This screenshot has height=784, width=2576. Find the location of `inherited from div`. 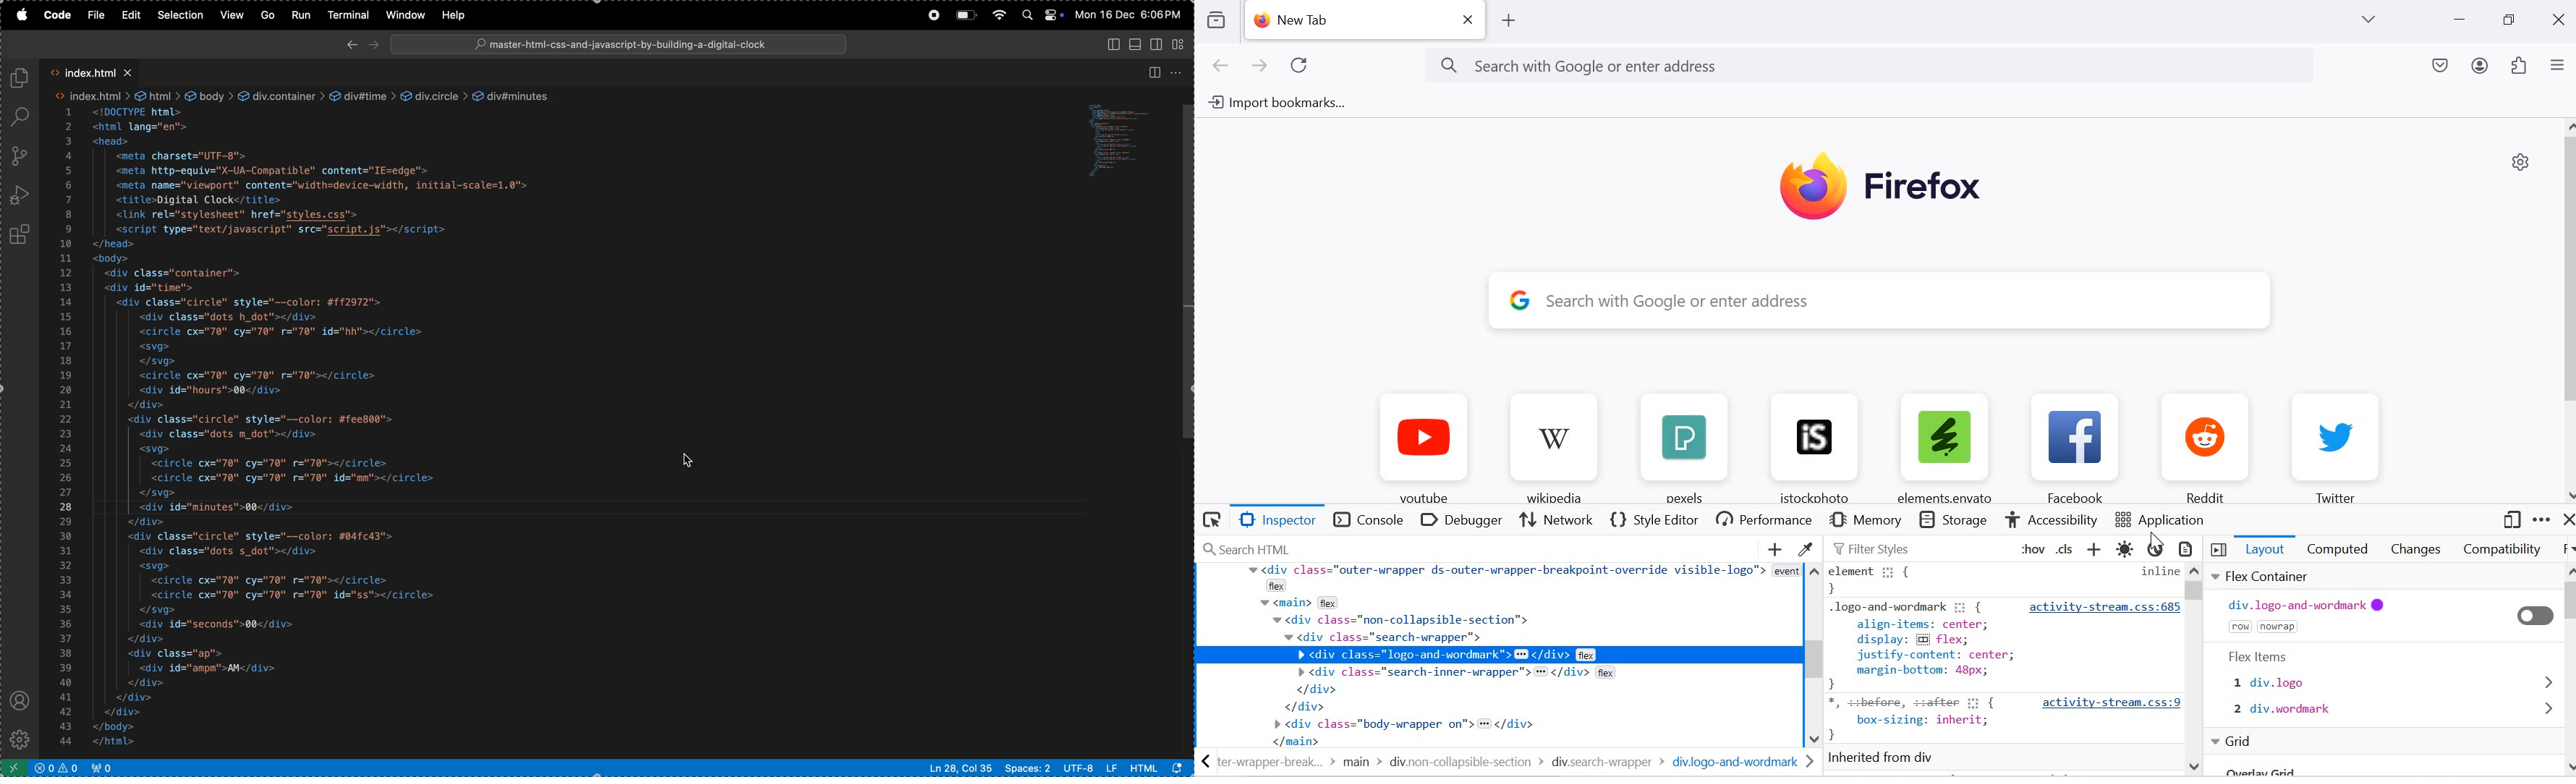

inherited from div is located at coordinates (1878, 756).